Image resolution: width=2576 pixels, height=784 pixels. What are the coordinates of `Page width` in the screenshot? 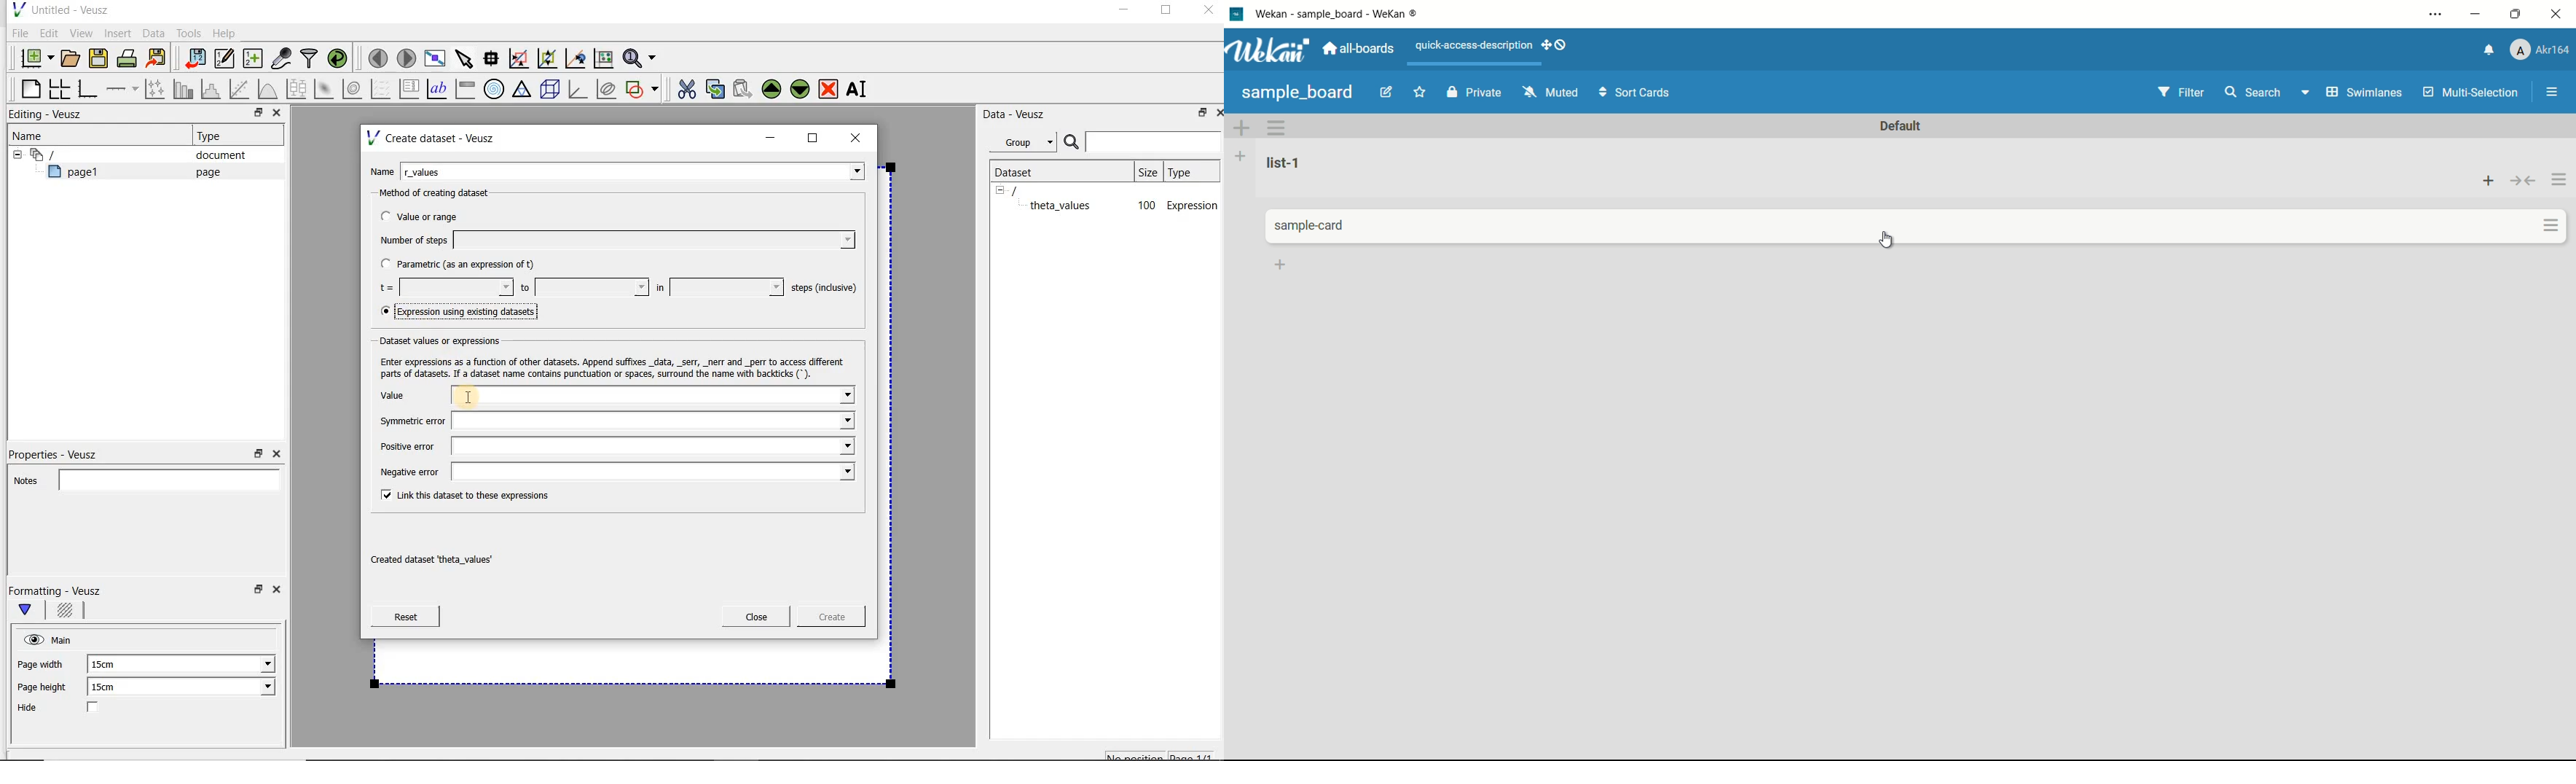 It's located at (41, 662).